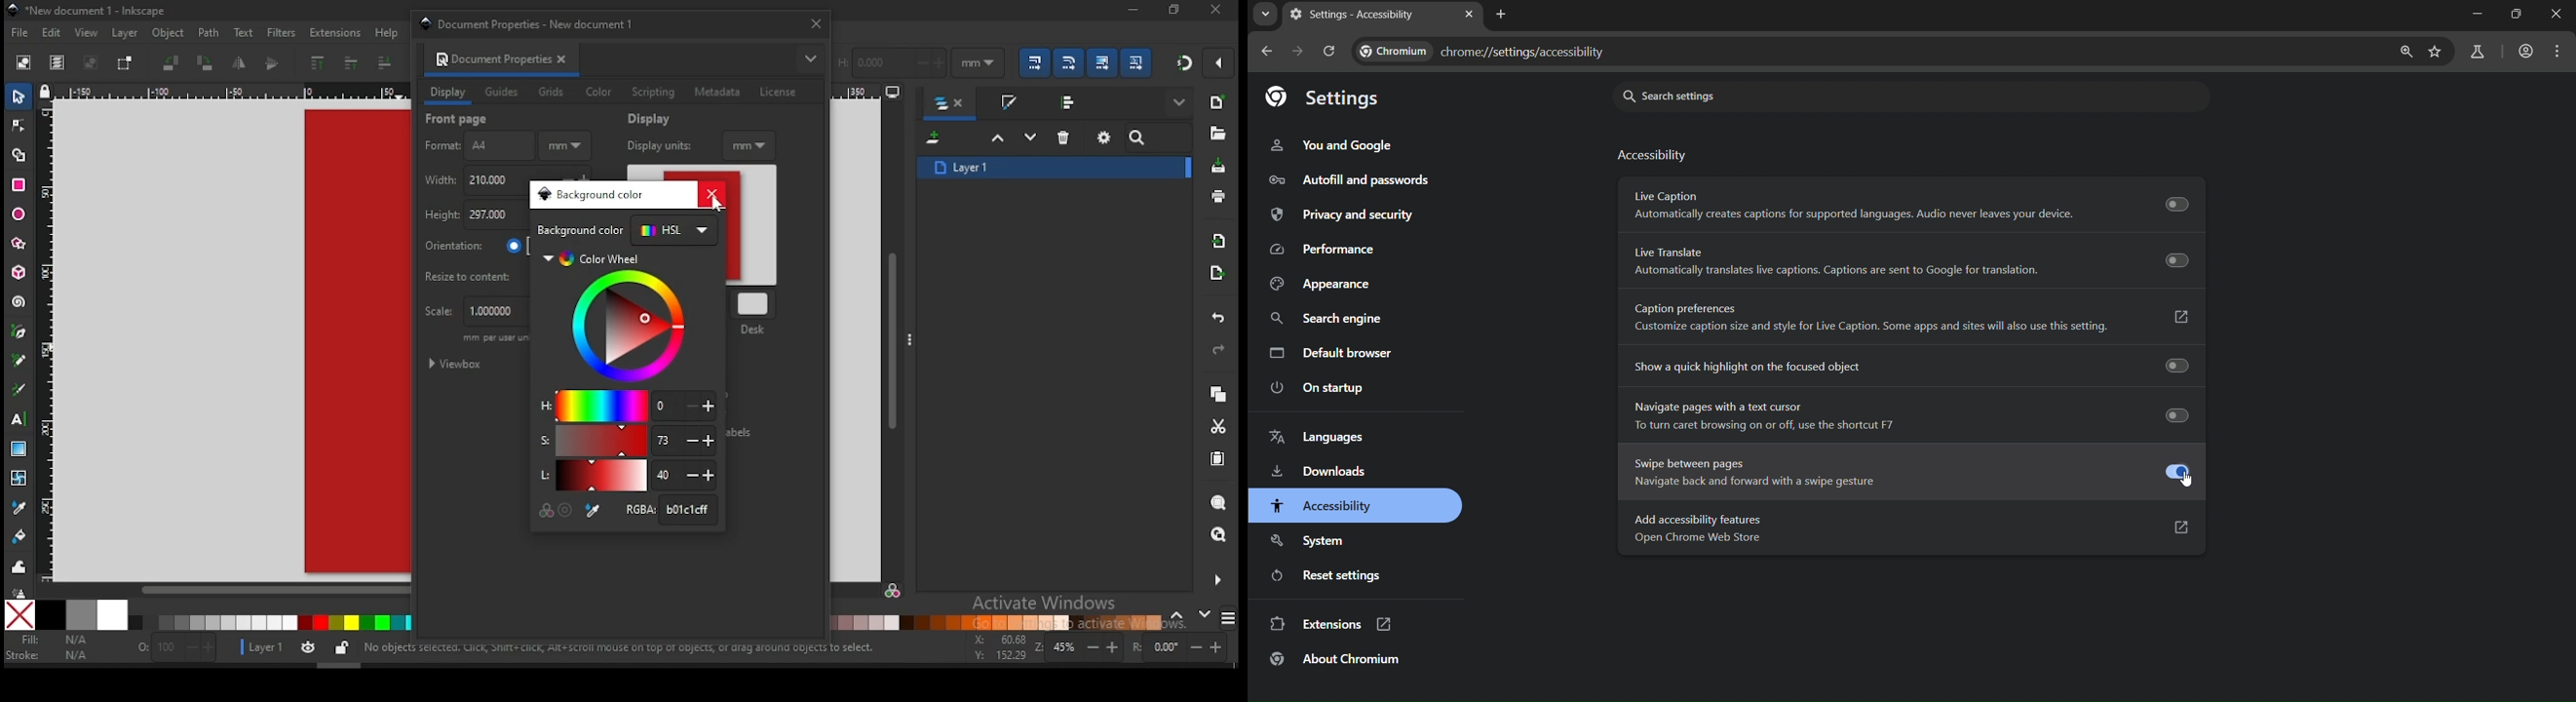 The width and height of the screenshot is (2576, 728). I want to click on zoom in/zoom out, so click(1080, 647).